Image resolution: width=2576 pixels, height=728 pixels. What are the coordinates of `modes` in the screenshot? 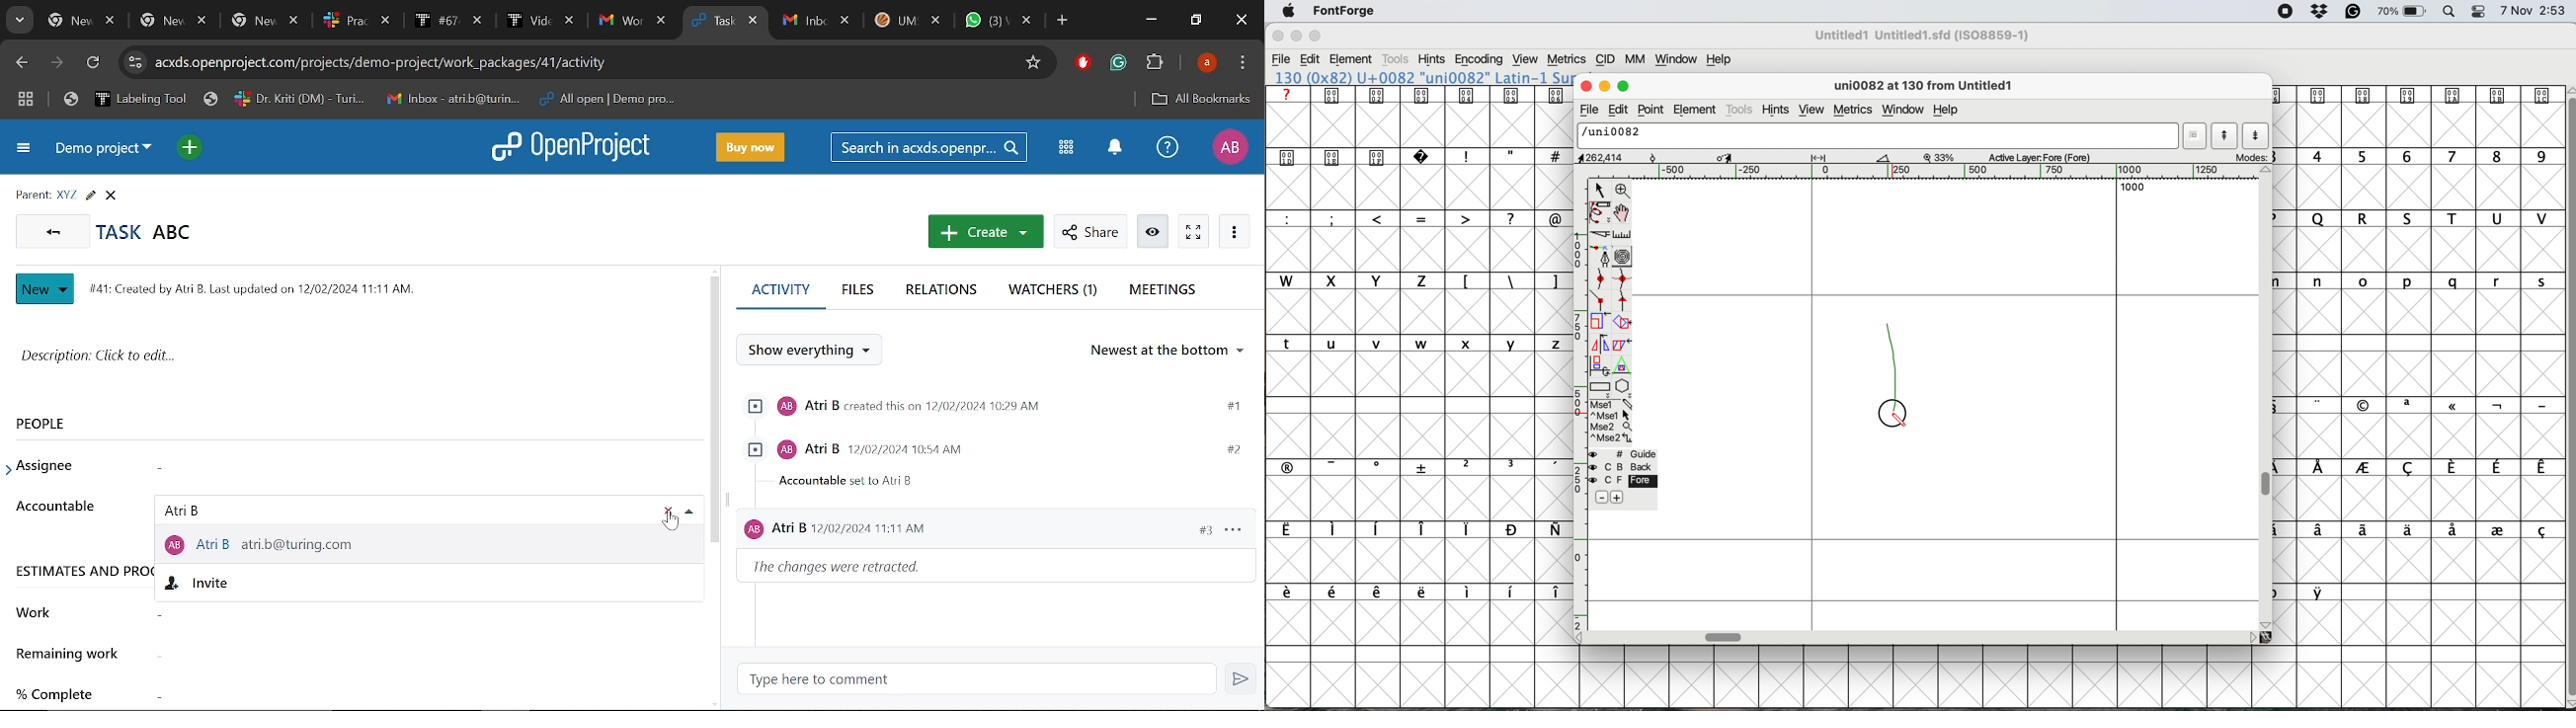 It's located at (2252, 157).